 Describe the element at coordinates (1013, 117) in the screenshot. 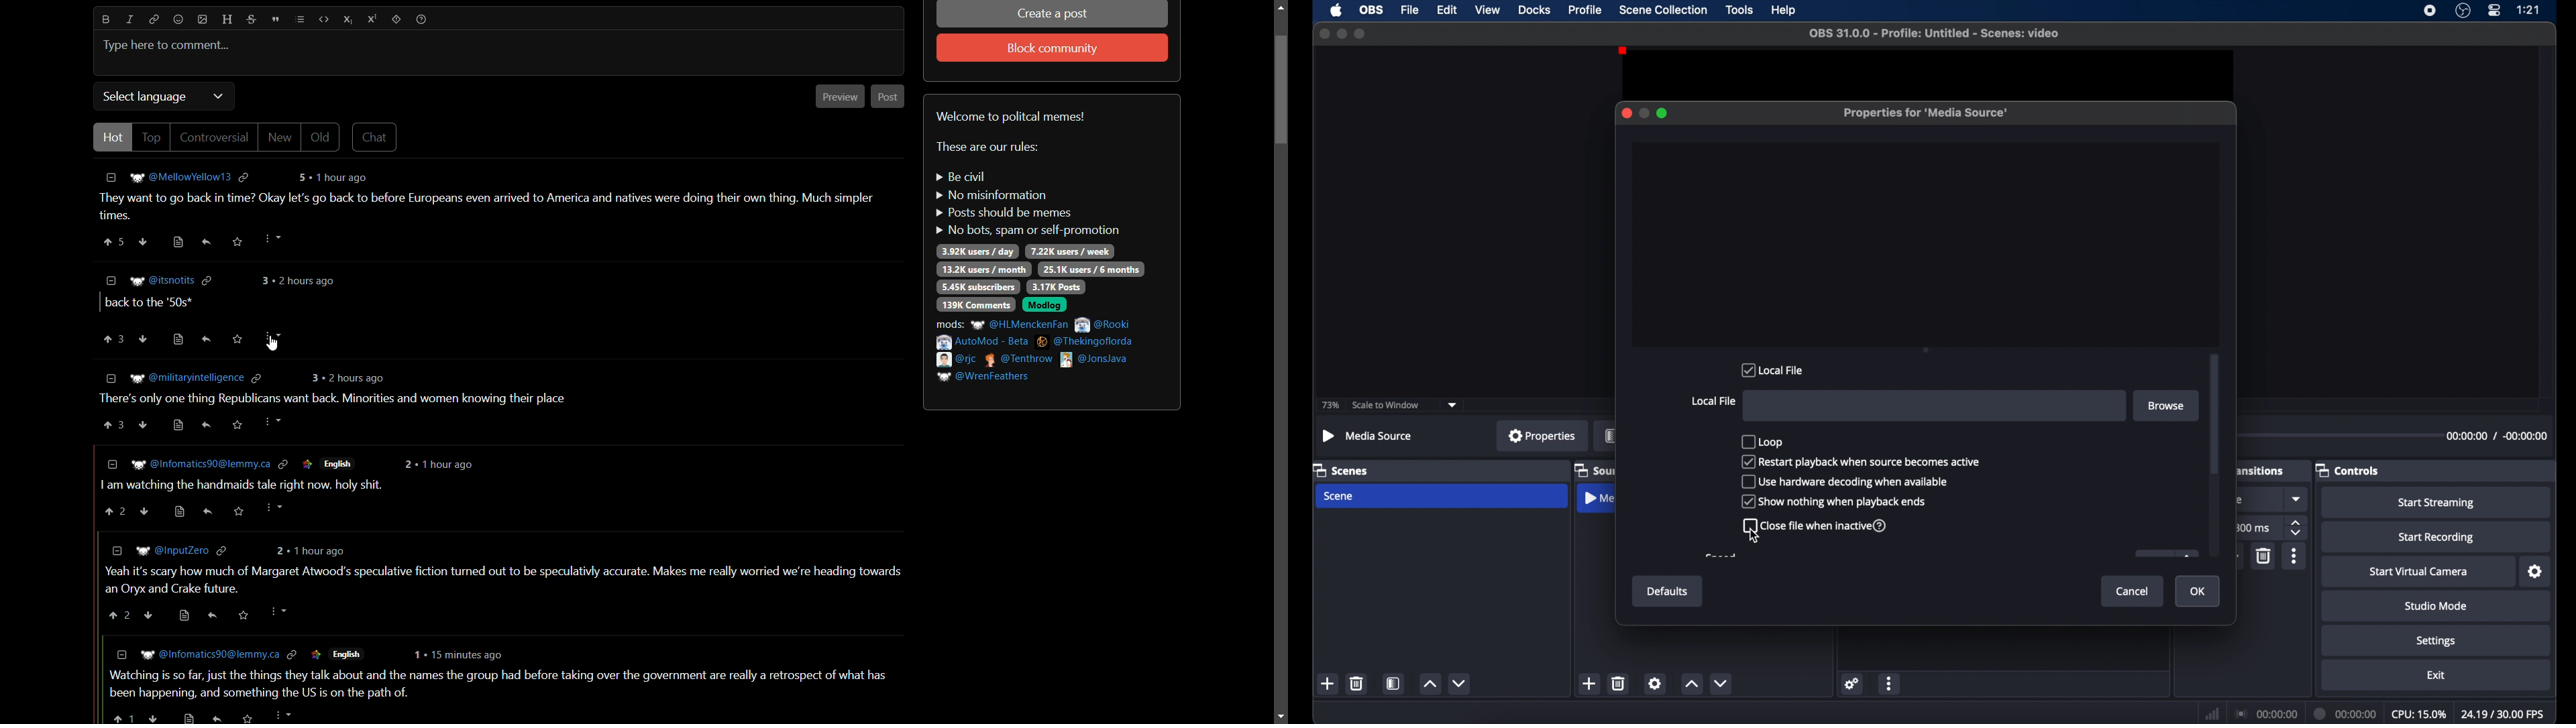

I see `welcome to political memes` at that location.